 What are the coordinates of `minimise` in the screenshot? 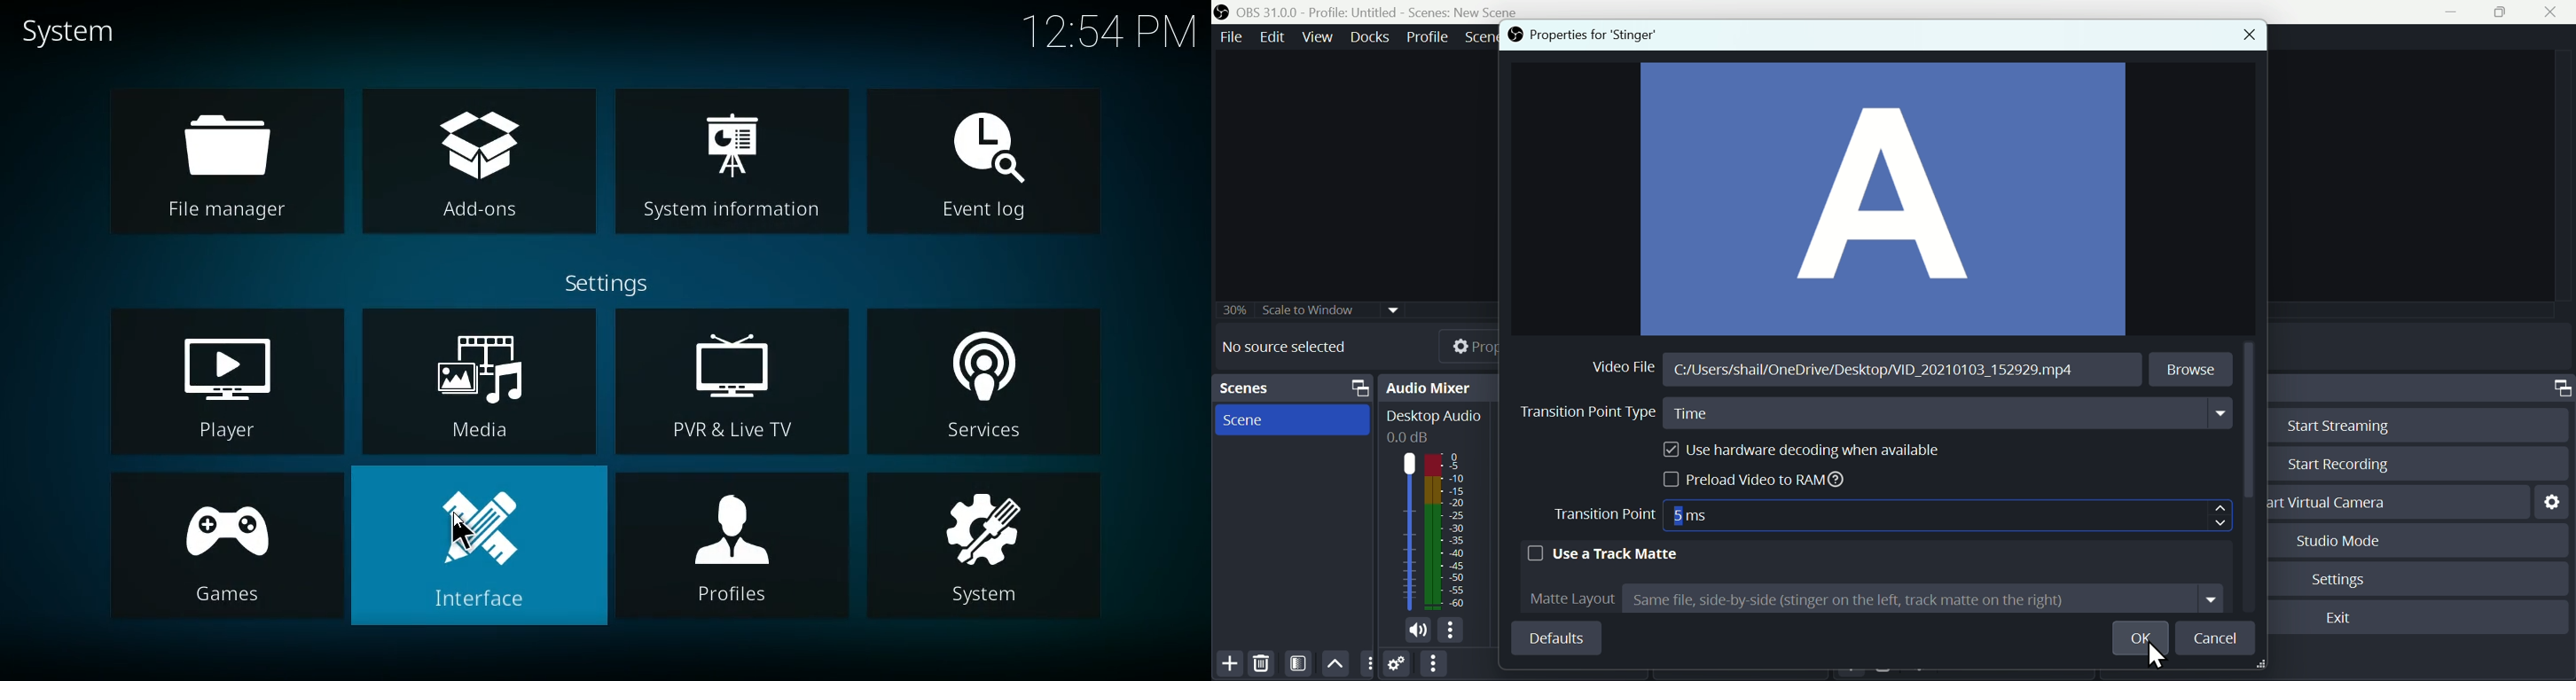 It's located at (2456, 12).